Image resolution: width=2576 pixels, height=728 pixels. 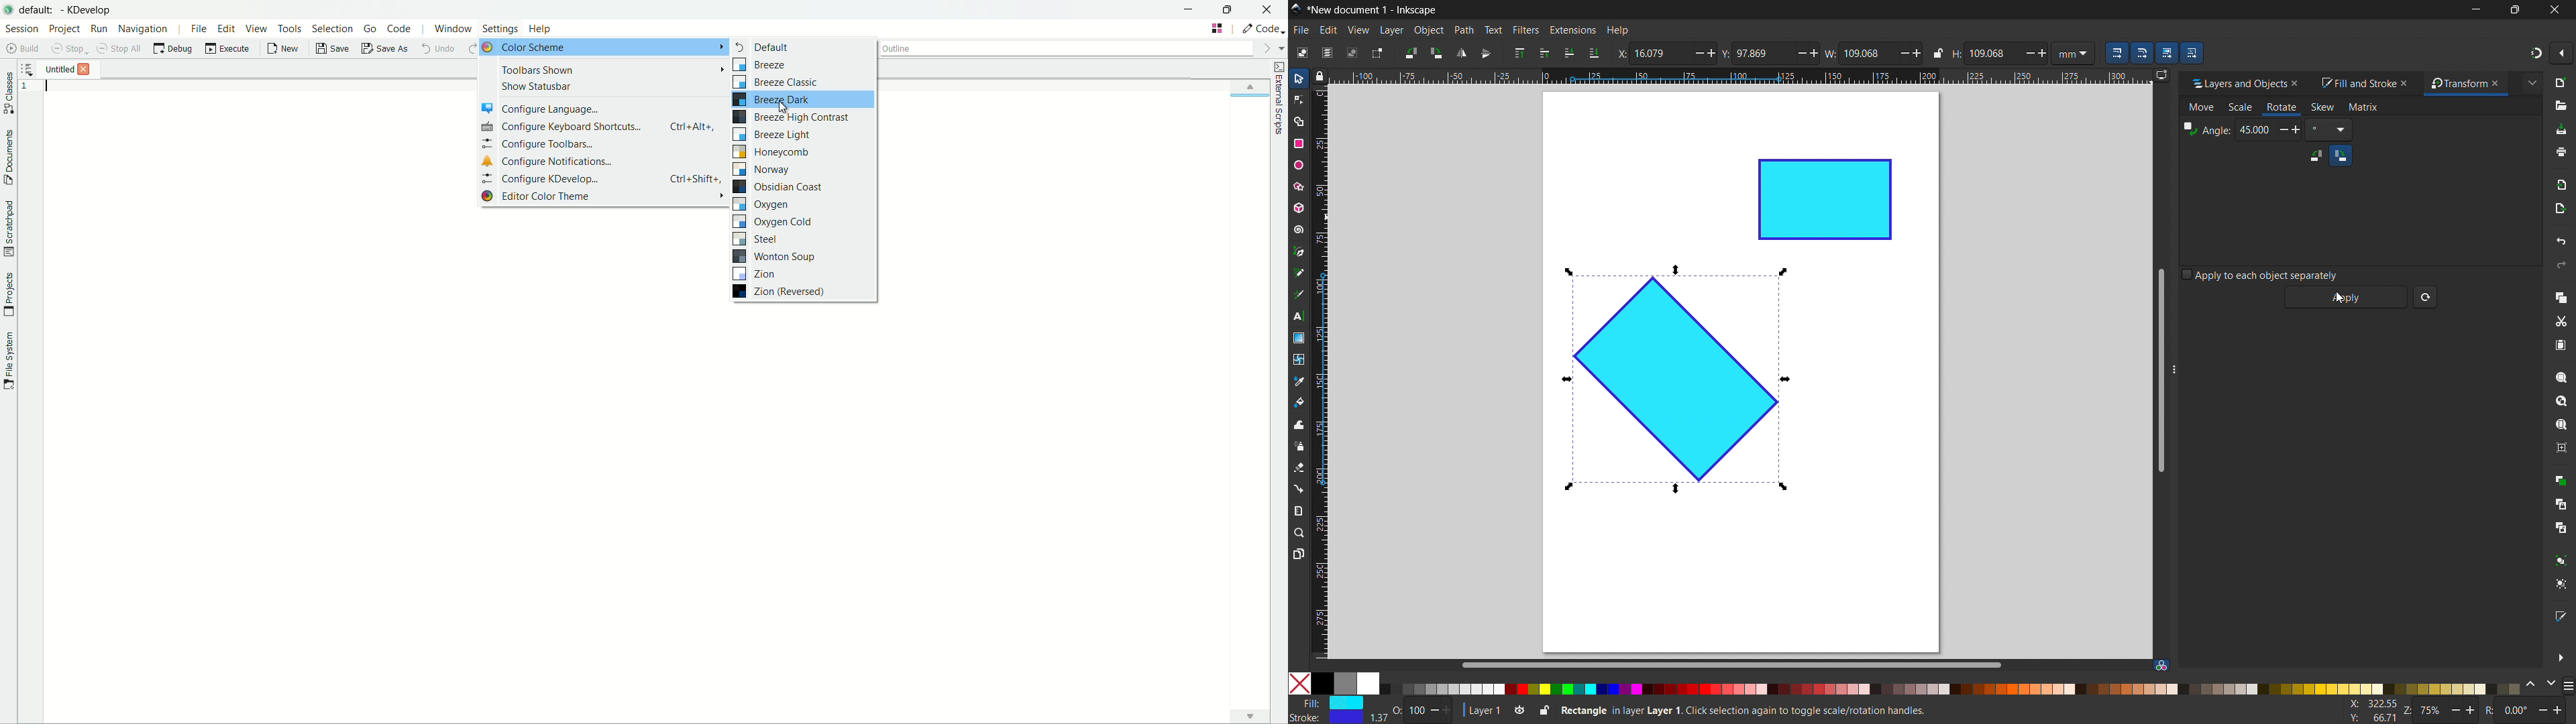 What do you see at coordinates (1297, 229) in the screenshot?
I see `spiral tool` at bounding box center [1297, 229].